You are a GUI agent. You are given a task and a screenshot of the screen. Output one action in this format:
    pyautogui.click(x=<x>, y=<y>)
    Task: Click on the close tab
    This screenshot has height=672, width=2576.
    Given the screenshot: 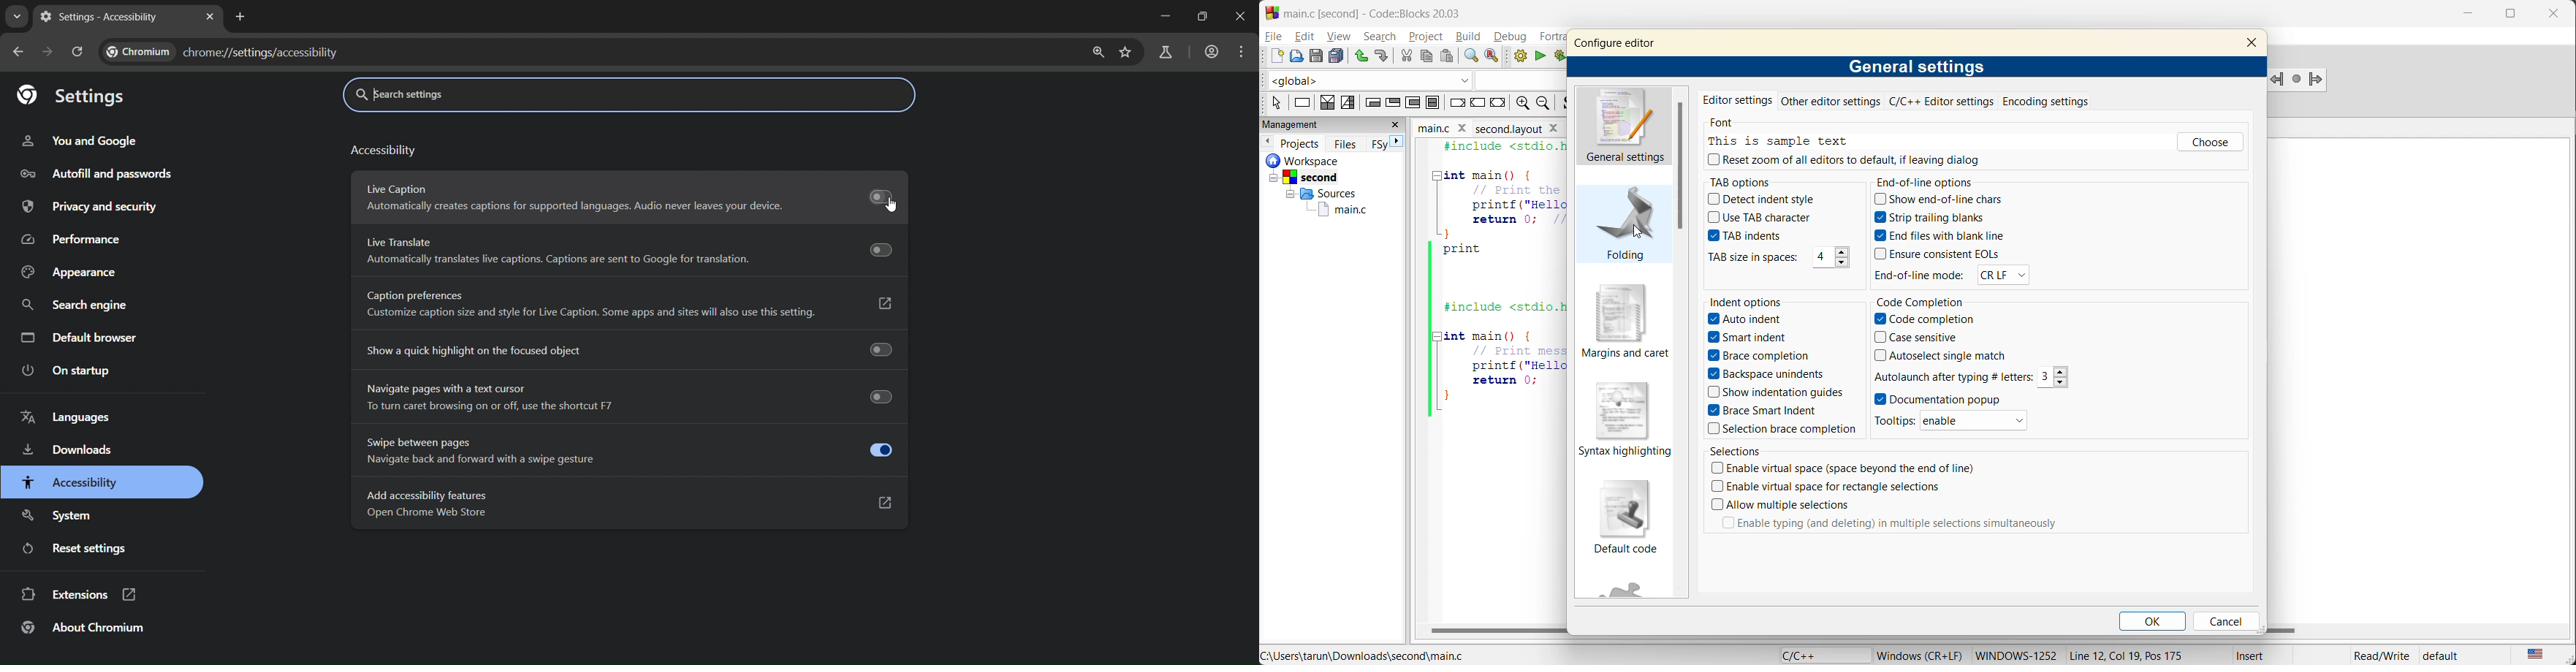 What is the action you would take?
    pyautogui.click(x=211, y=19)
    